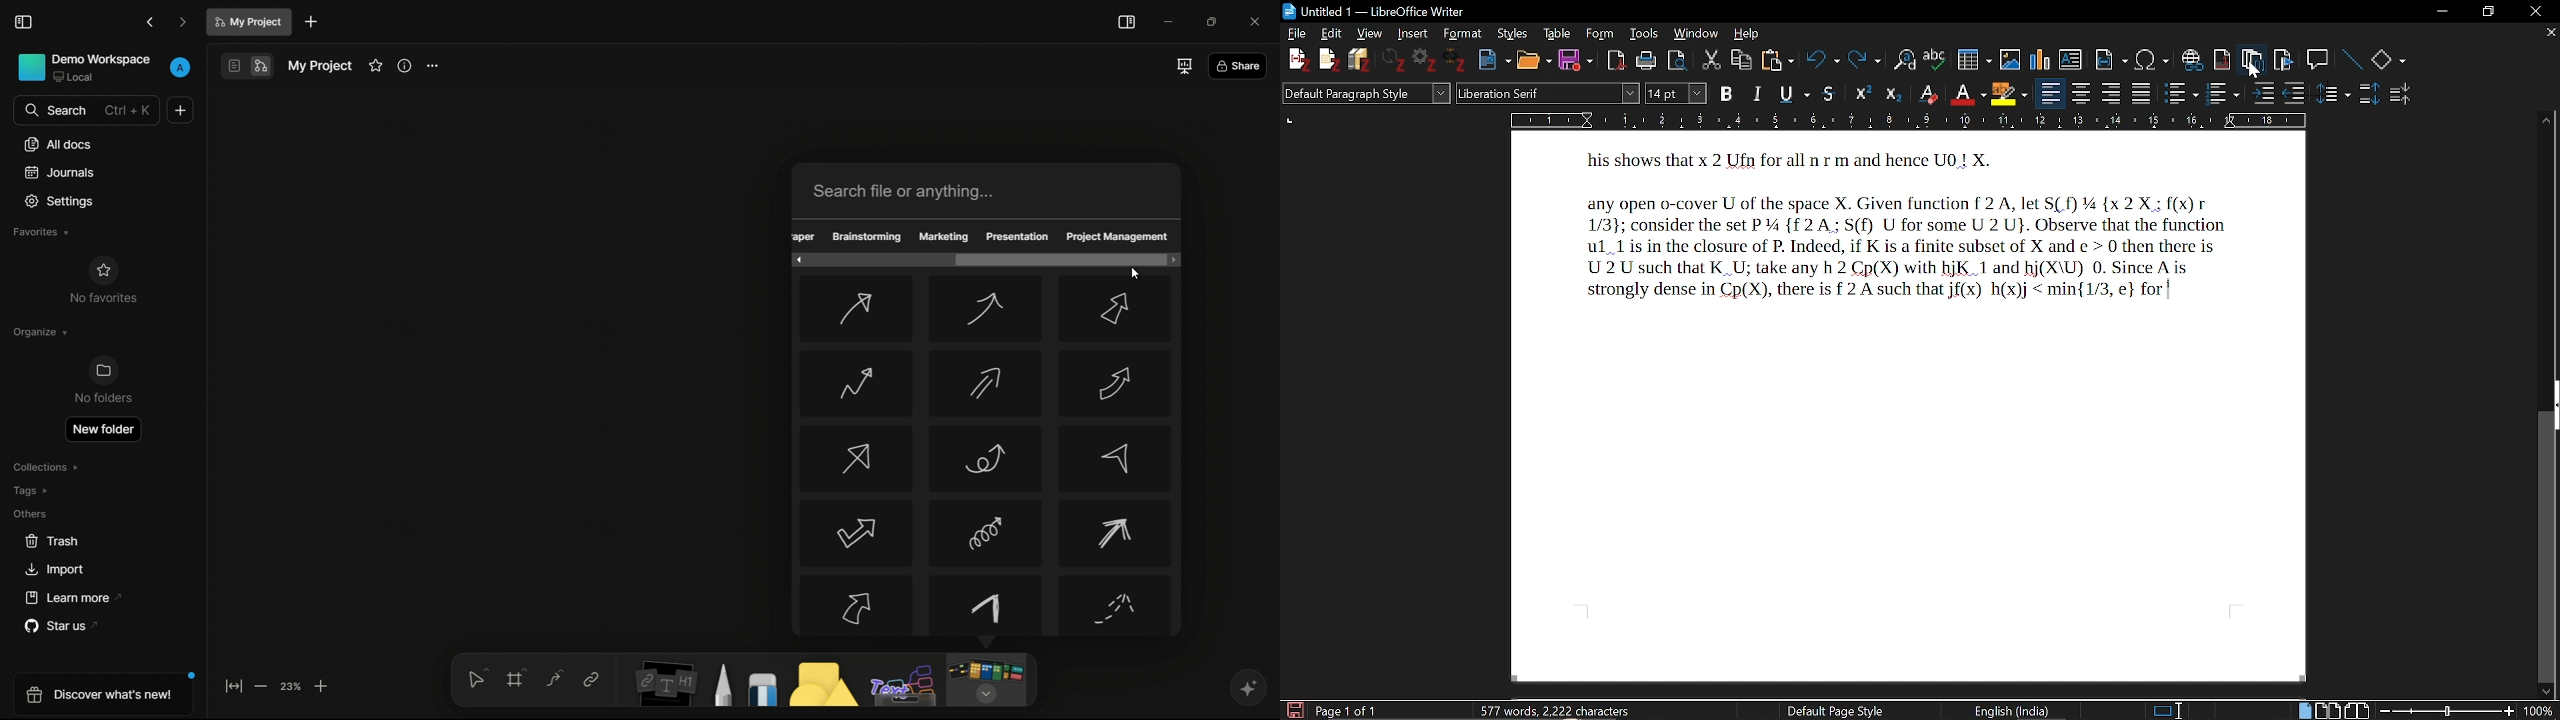  Describe the element at coordinates (2039, 60) in the screenshot. I see `Insert diagram` at that location.